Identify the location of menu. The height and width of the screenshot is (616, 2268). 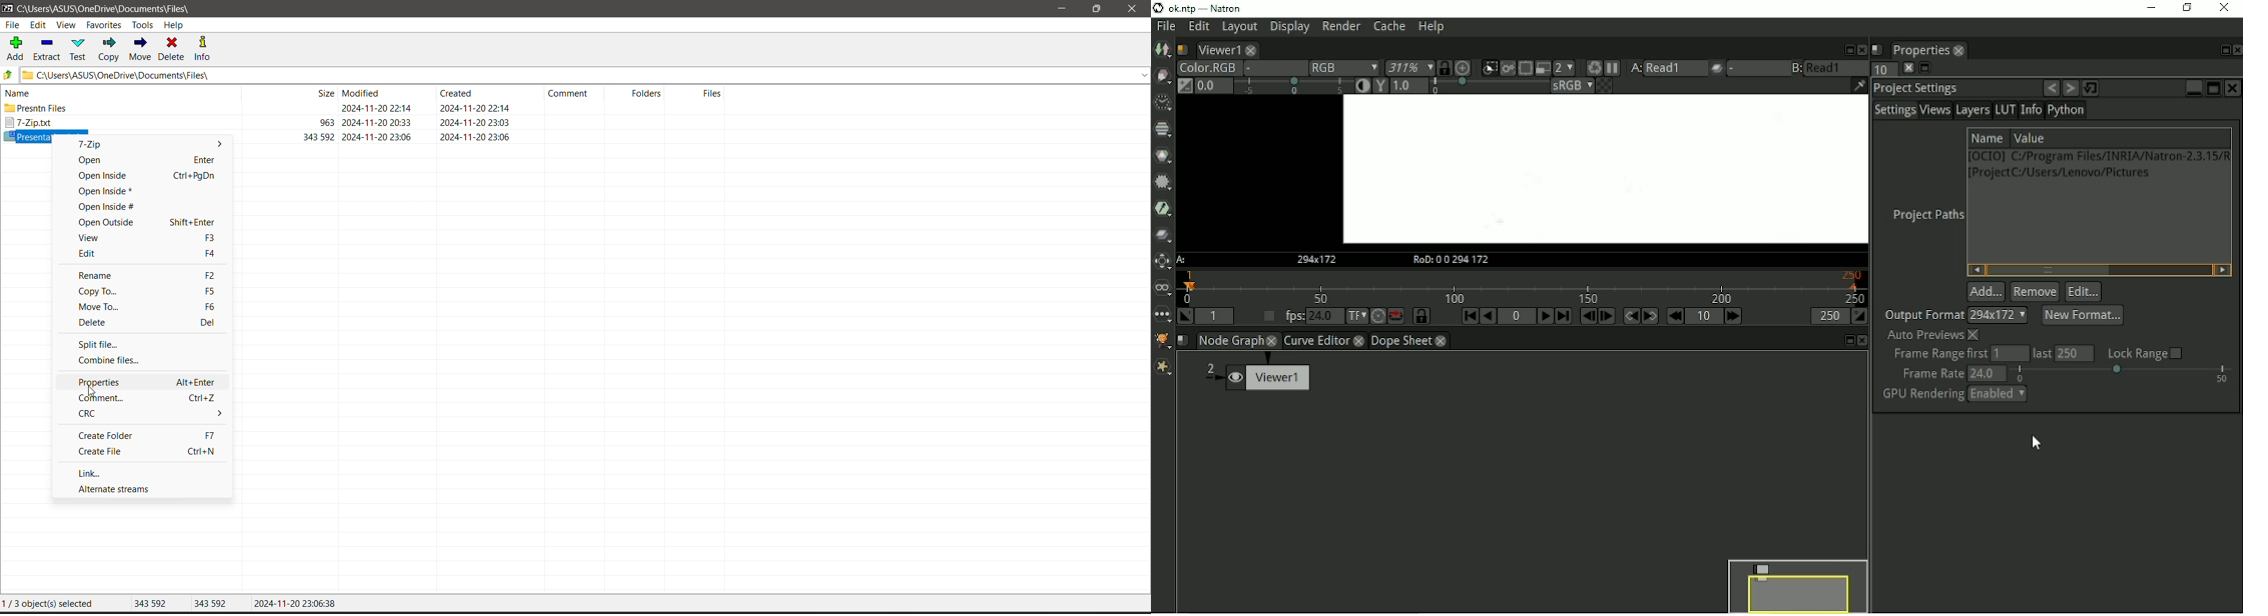
(1999, 315).